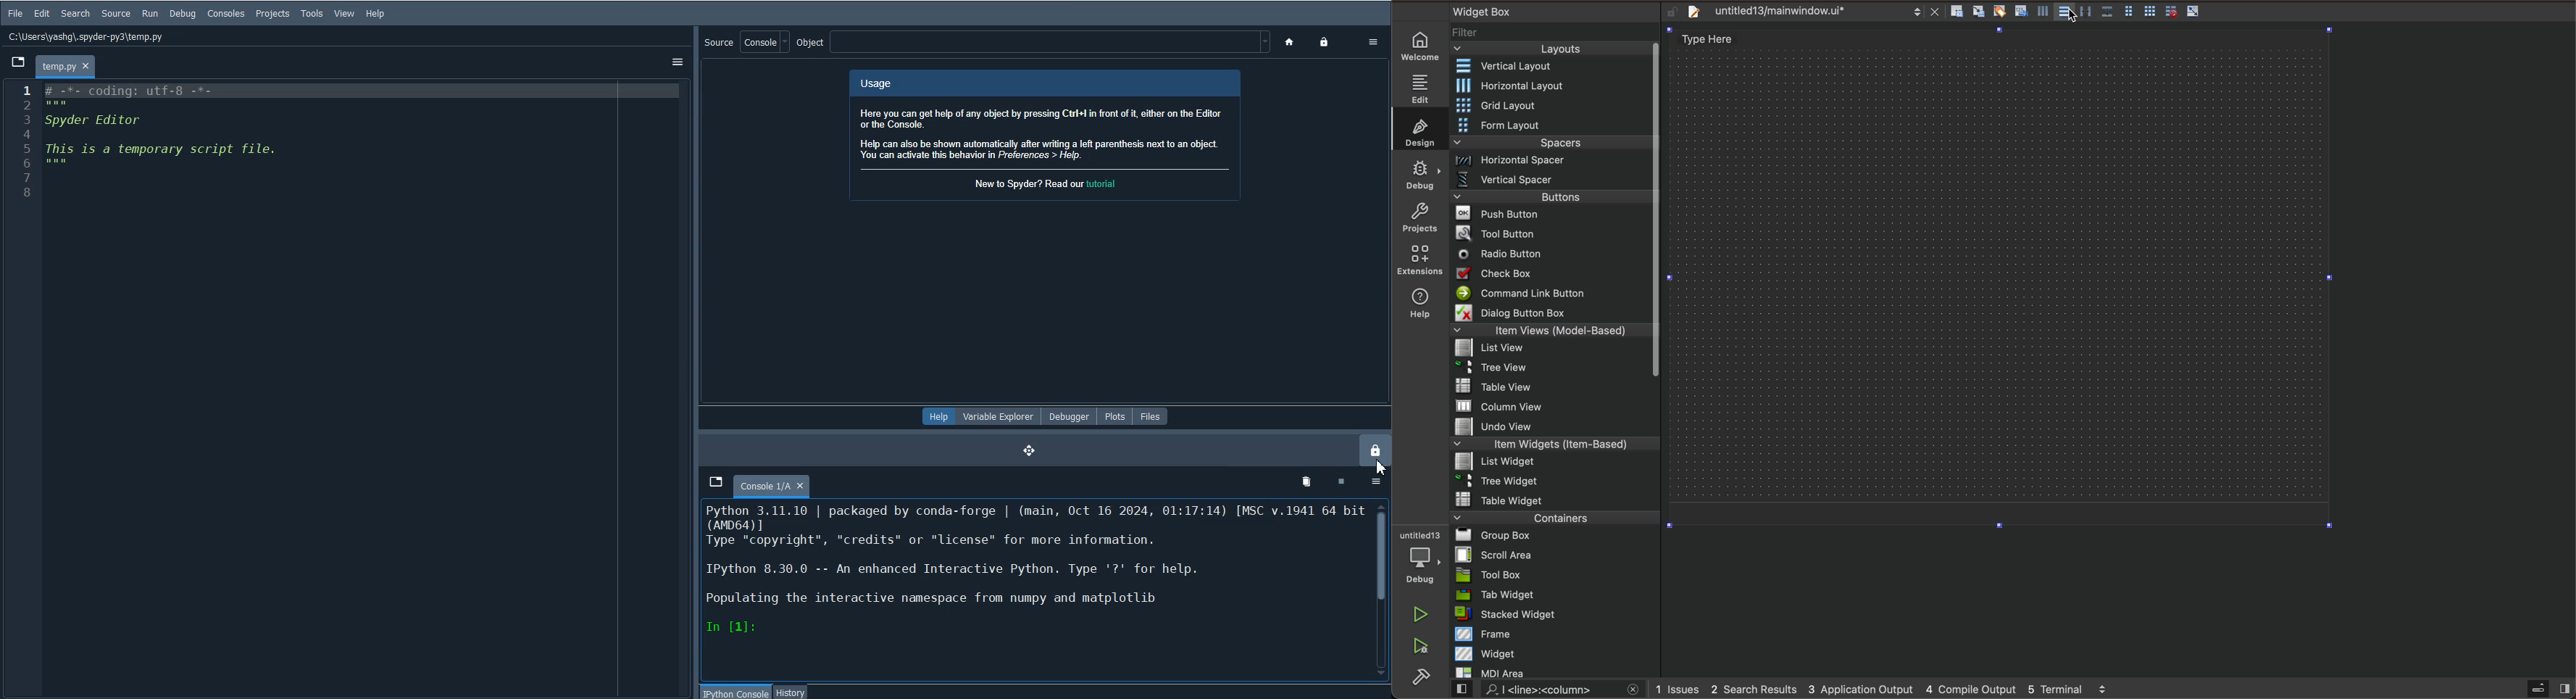  Describe the element at coordinates (1708, 40) in the screenshot. I see `text` at that location.